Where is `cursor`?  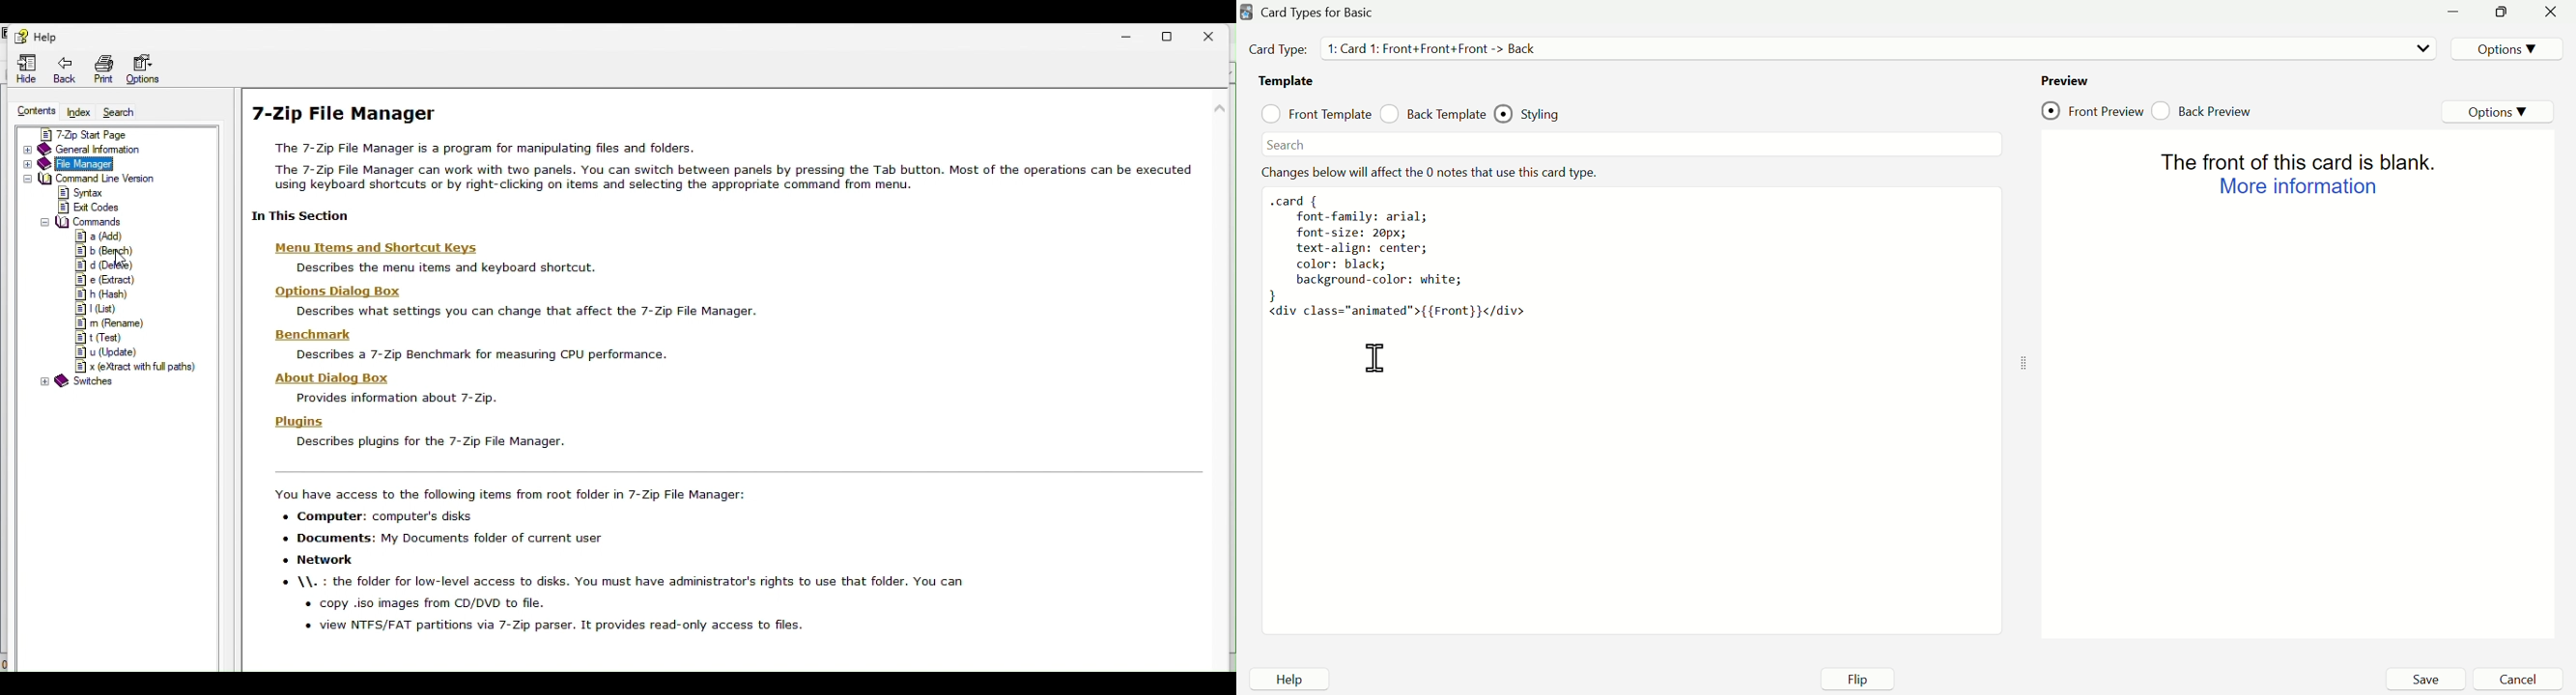
cursor is located at coordinates (120, 262).